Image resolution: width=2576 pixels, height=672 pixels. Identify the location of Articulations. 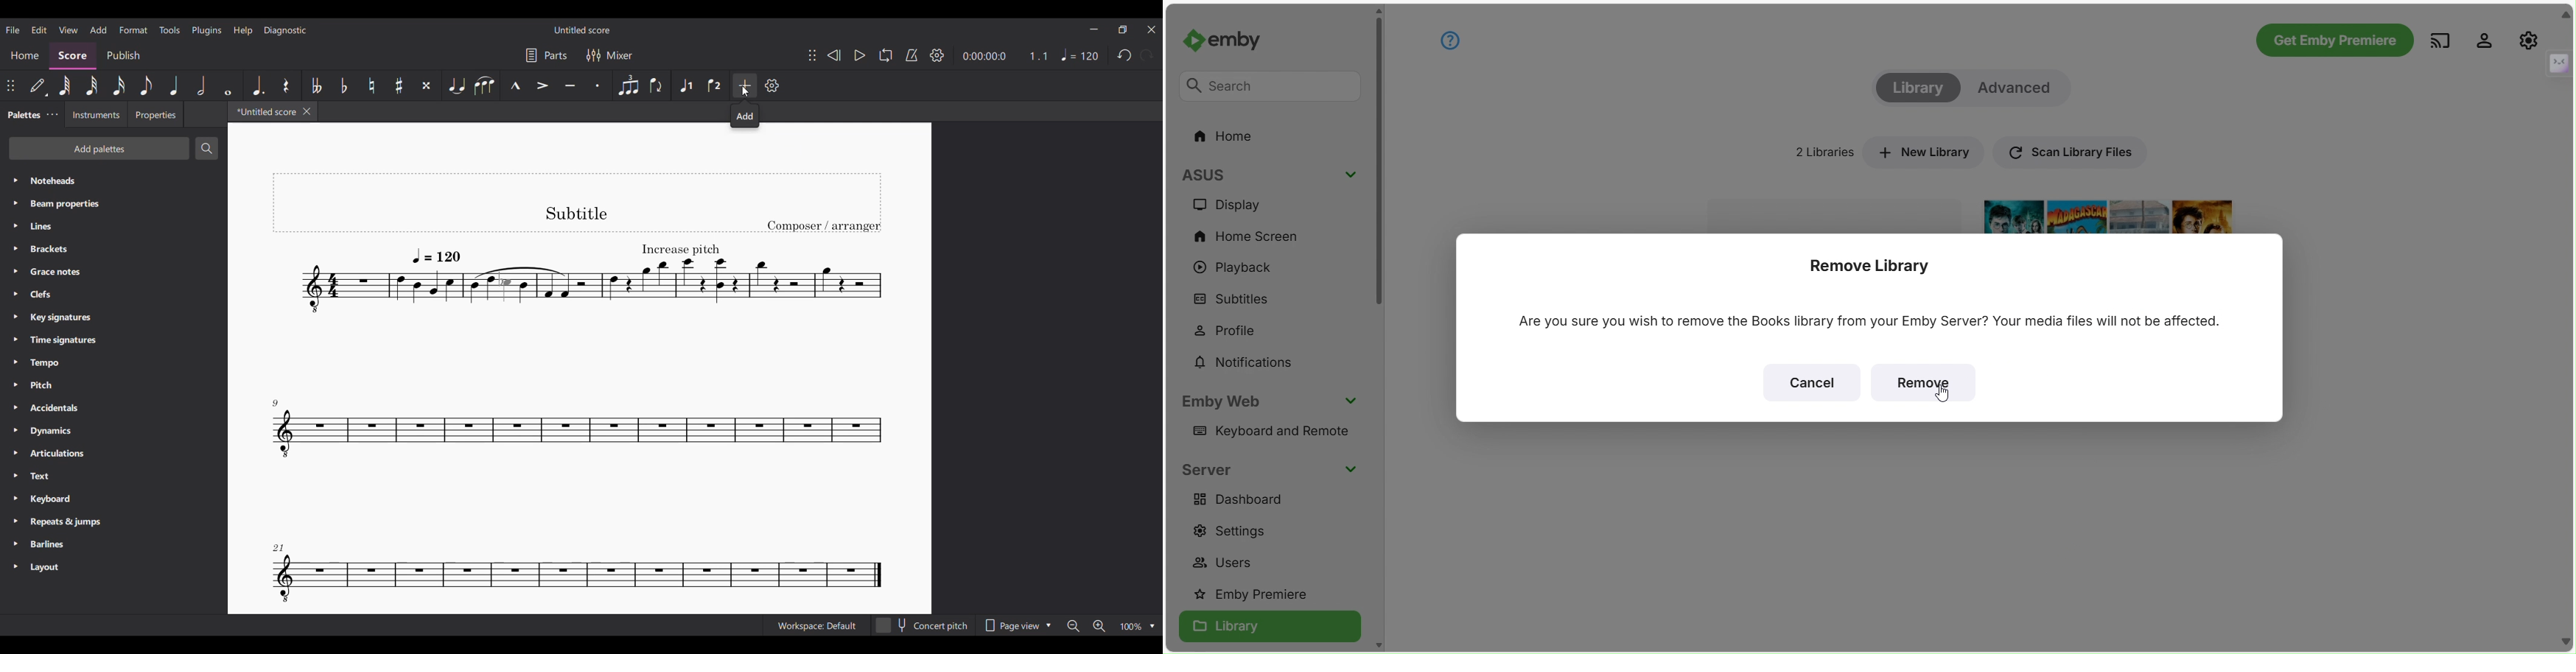
(115, 454).